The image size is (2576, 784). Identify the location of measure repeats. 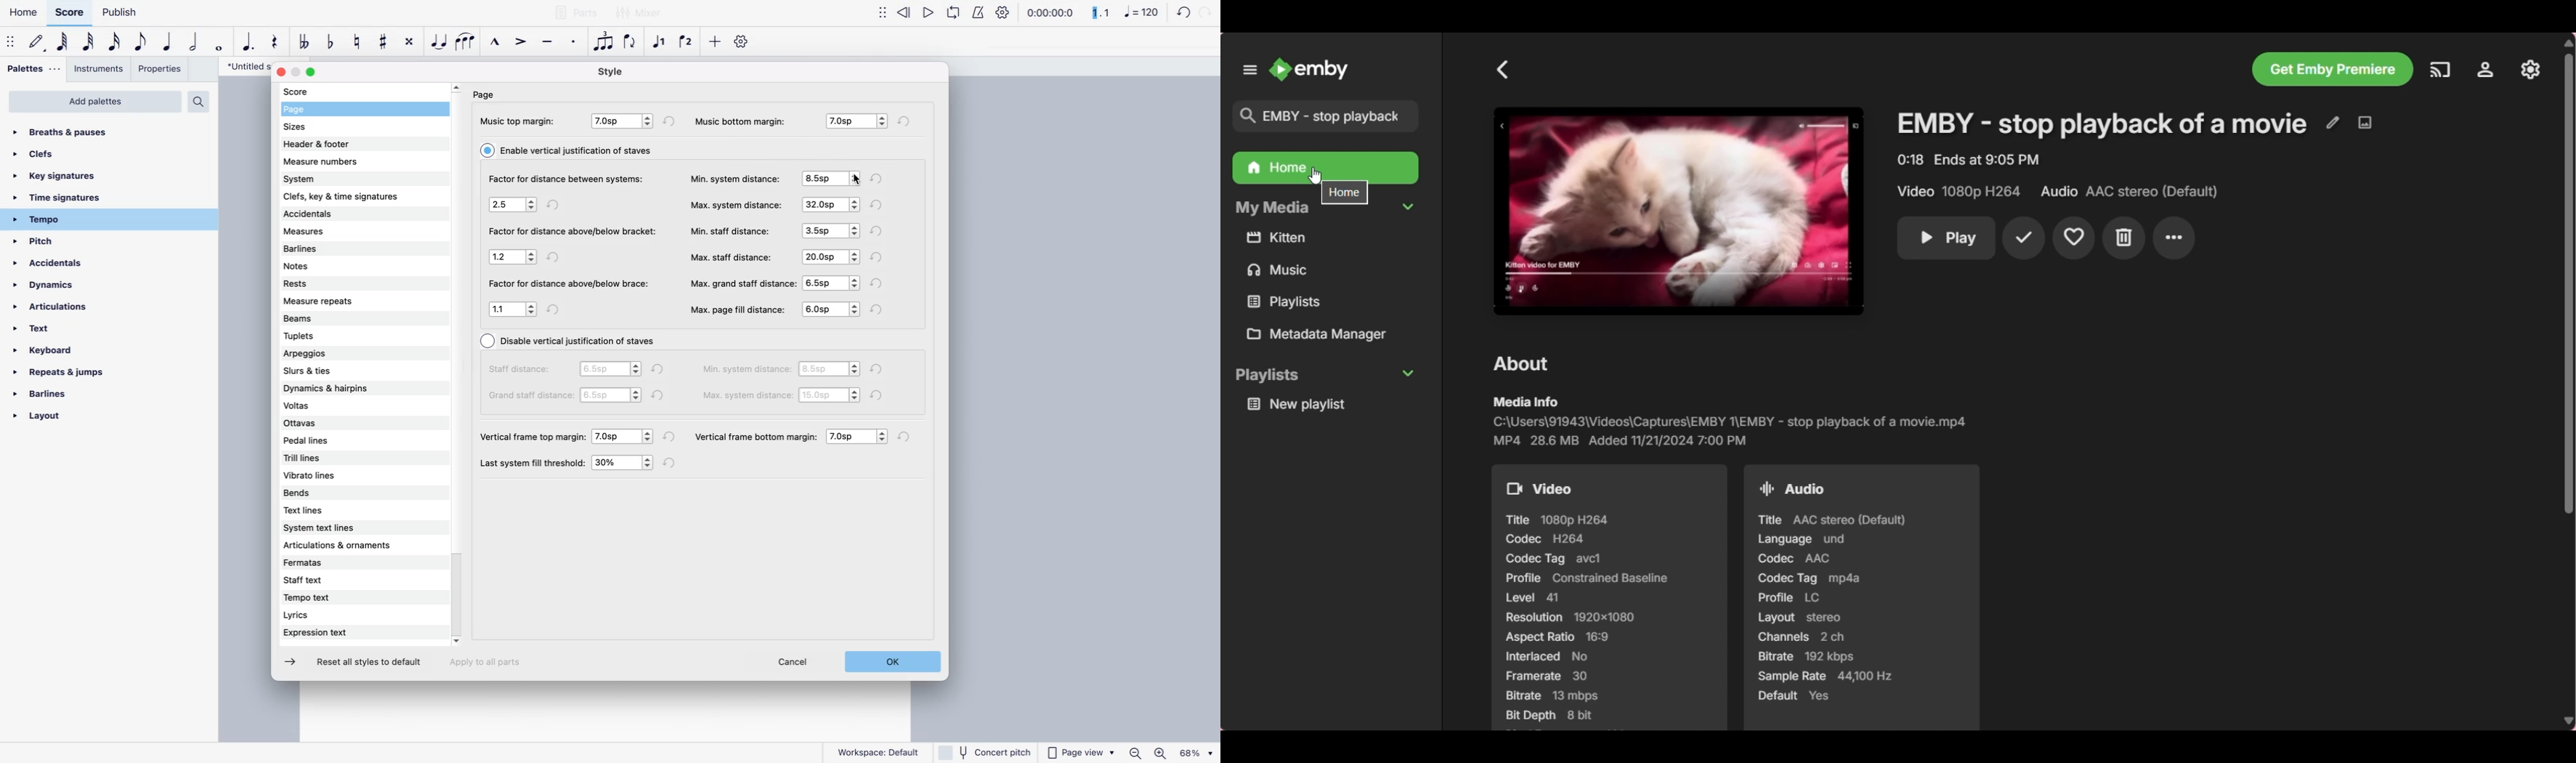
(331, 302).